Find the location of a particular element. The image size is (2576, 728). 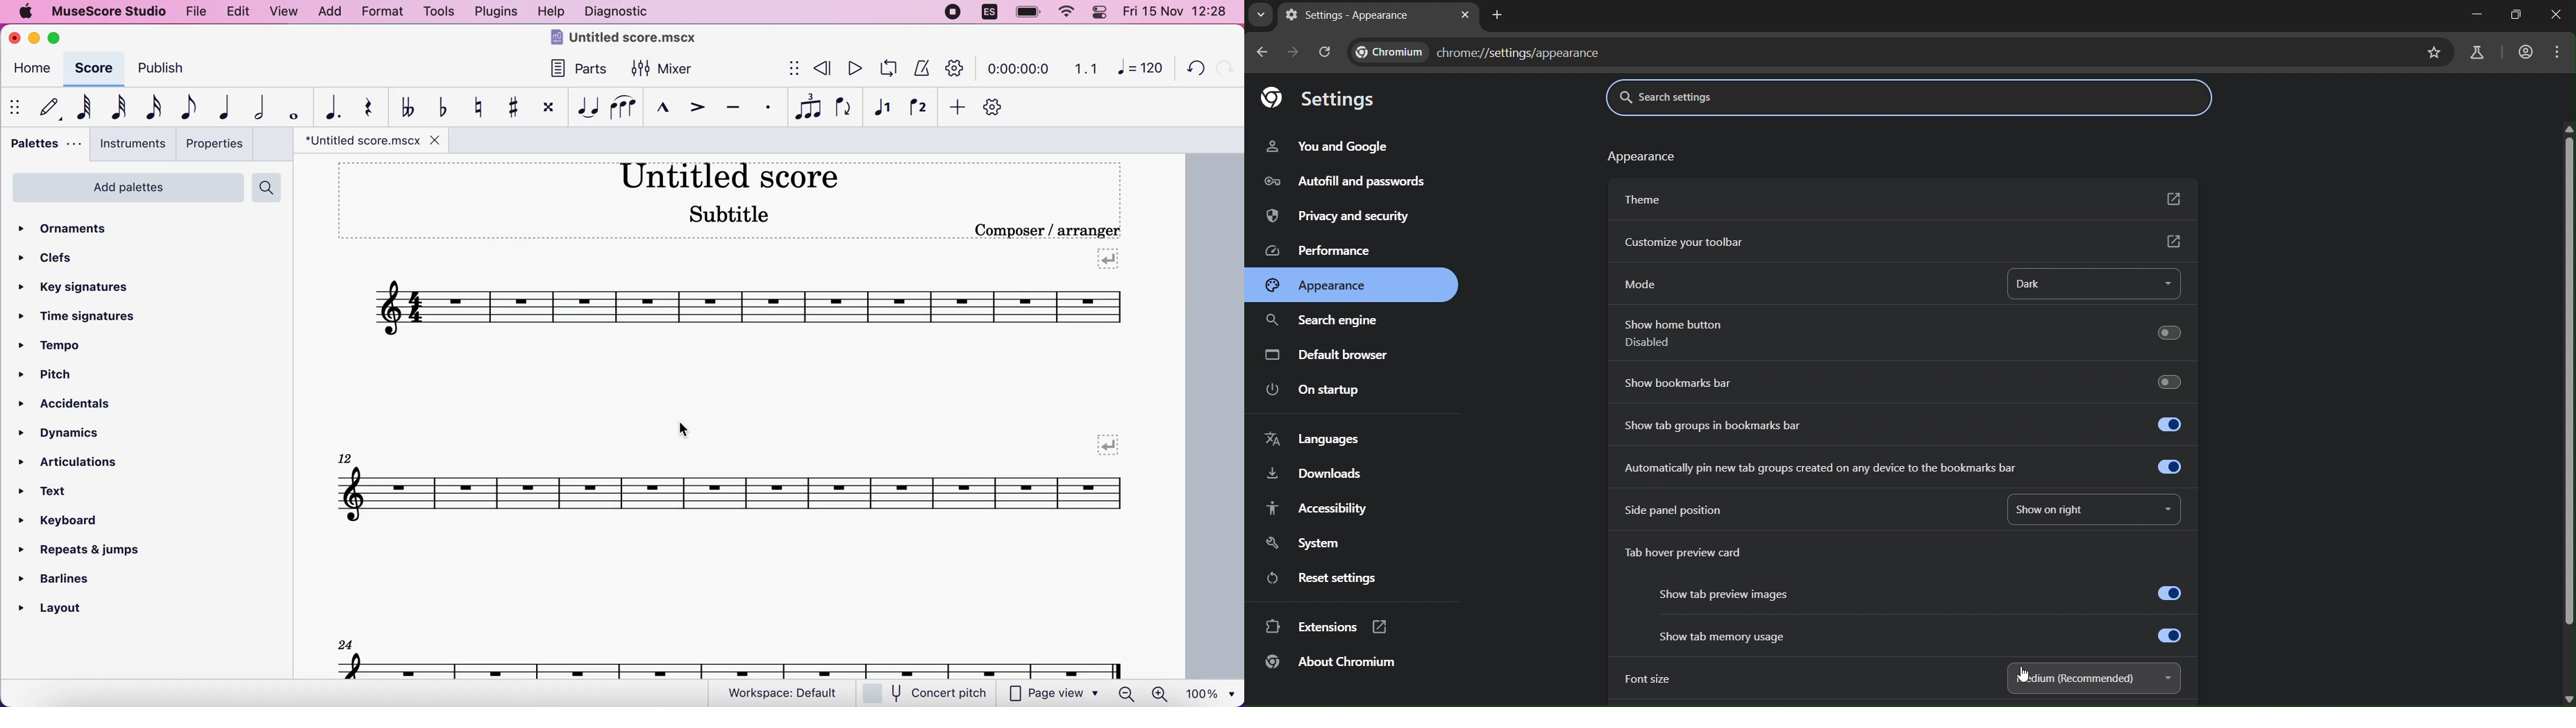

augmentation dot is located at coordinates (328, 108).